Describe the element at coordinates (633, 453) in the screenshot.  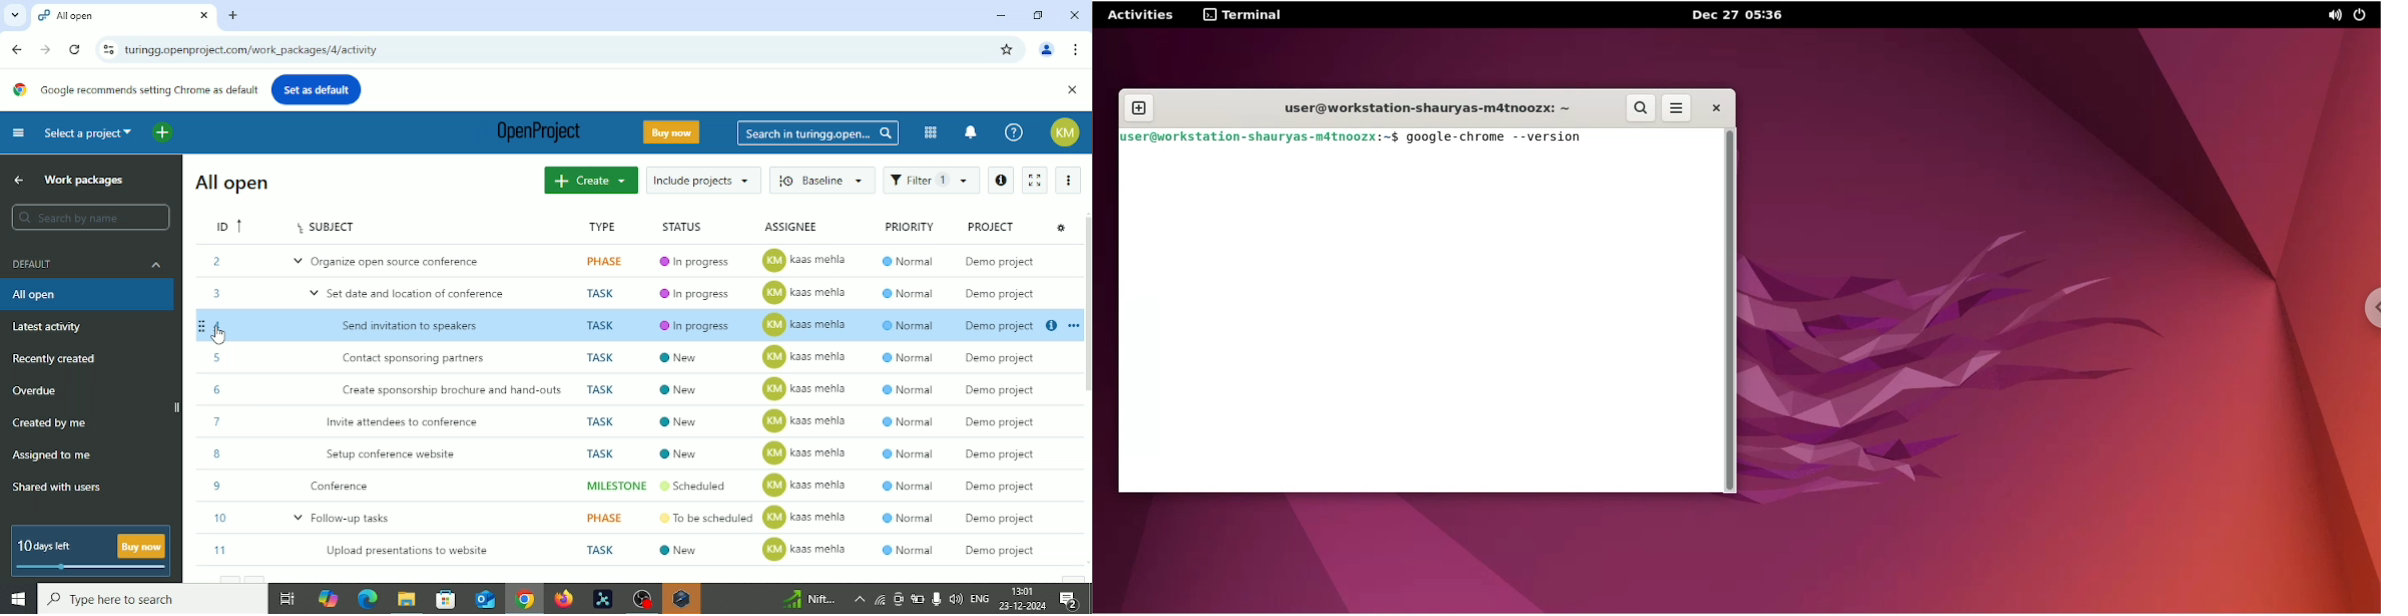
I see `task: Setup conference website` at that location.